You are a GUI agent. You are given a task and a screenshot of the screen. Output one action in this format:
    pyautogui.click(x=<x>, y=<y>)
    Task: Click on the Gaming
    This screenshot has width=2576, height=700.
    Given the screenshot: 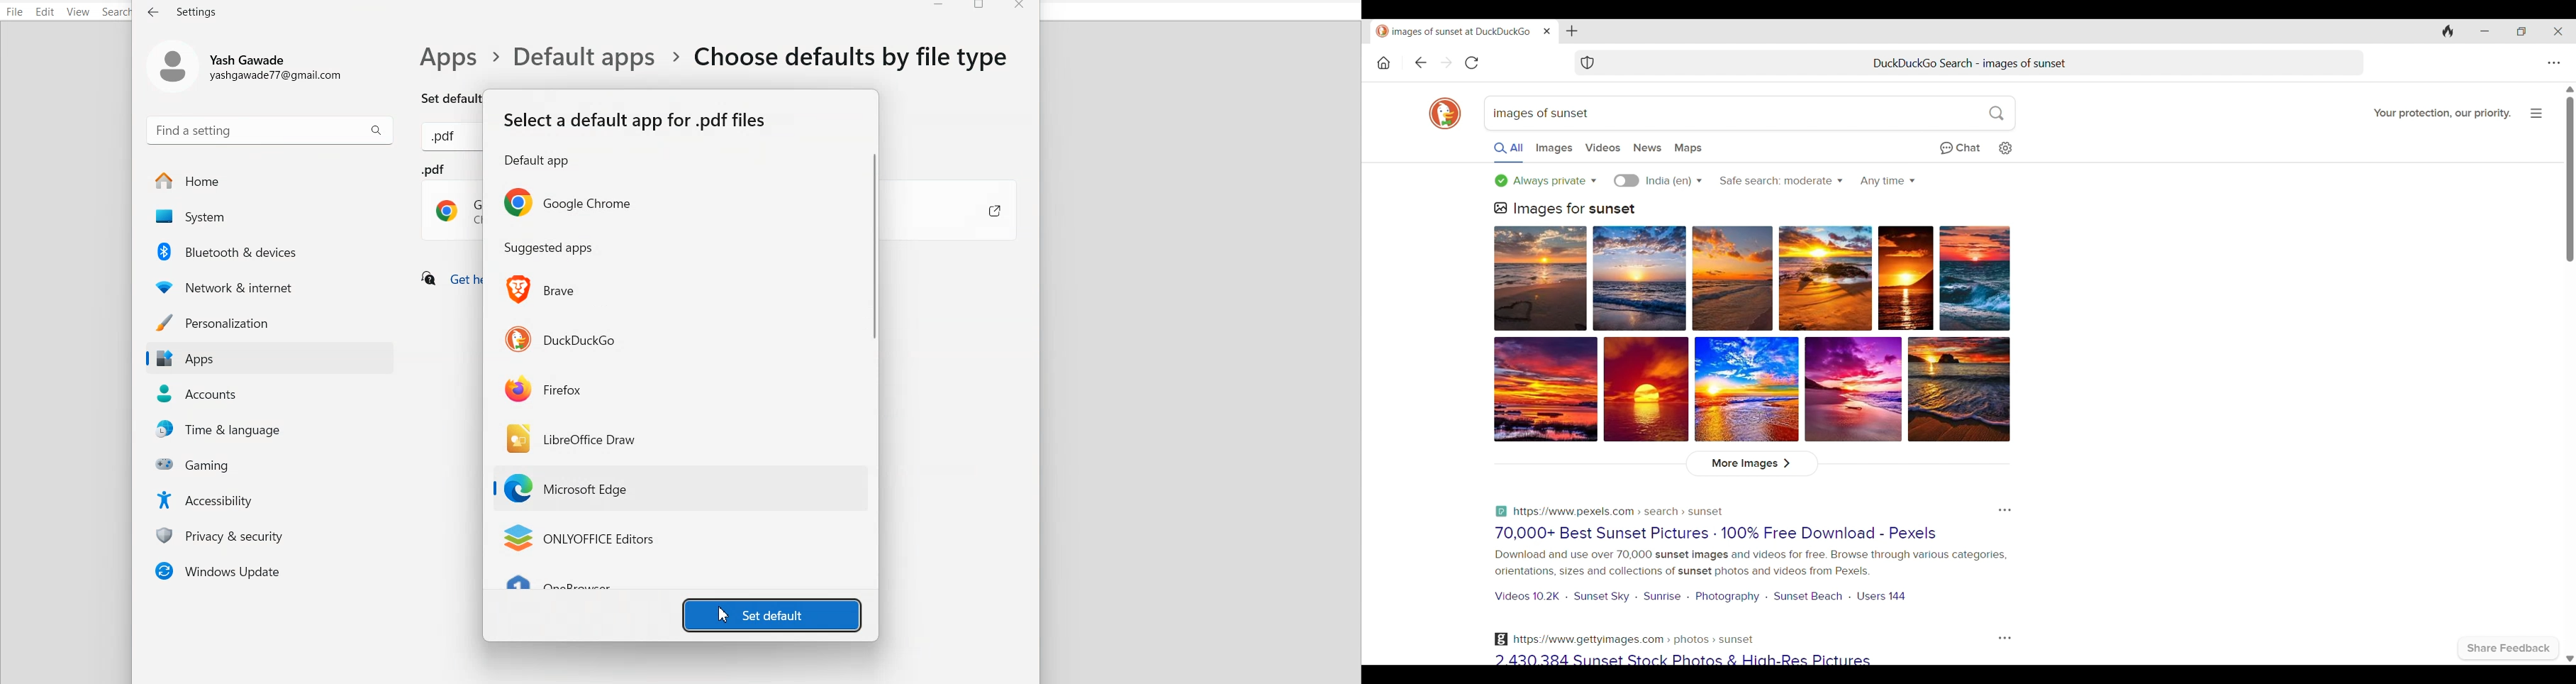 What is the action you would take?
    pyautogui.click(x=274, y=463)
    